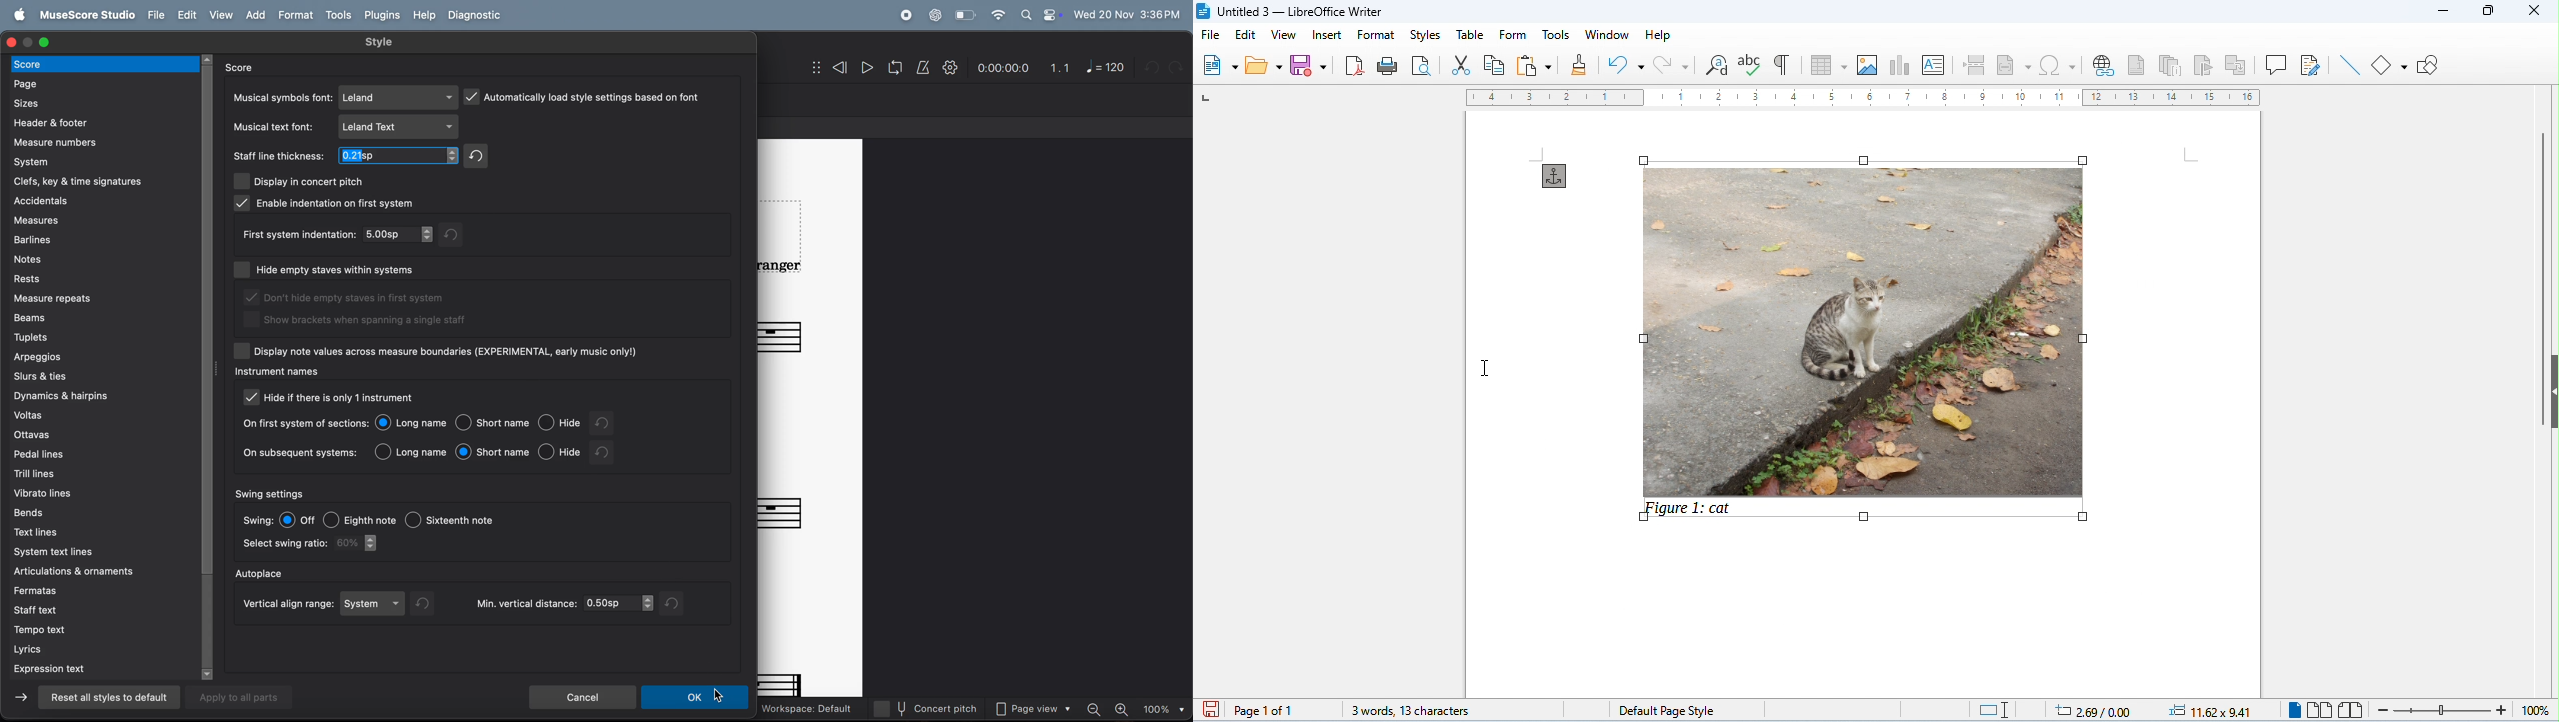 Image resolution: width=2576 pixels, height=728 pixels. What do you see at coordinates (1107, 67) in the screenshot?
I see `note 120` at bounding box center [1107, 67].